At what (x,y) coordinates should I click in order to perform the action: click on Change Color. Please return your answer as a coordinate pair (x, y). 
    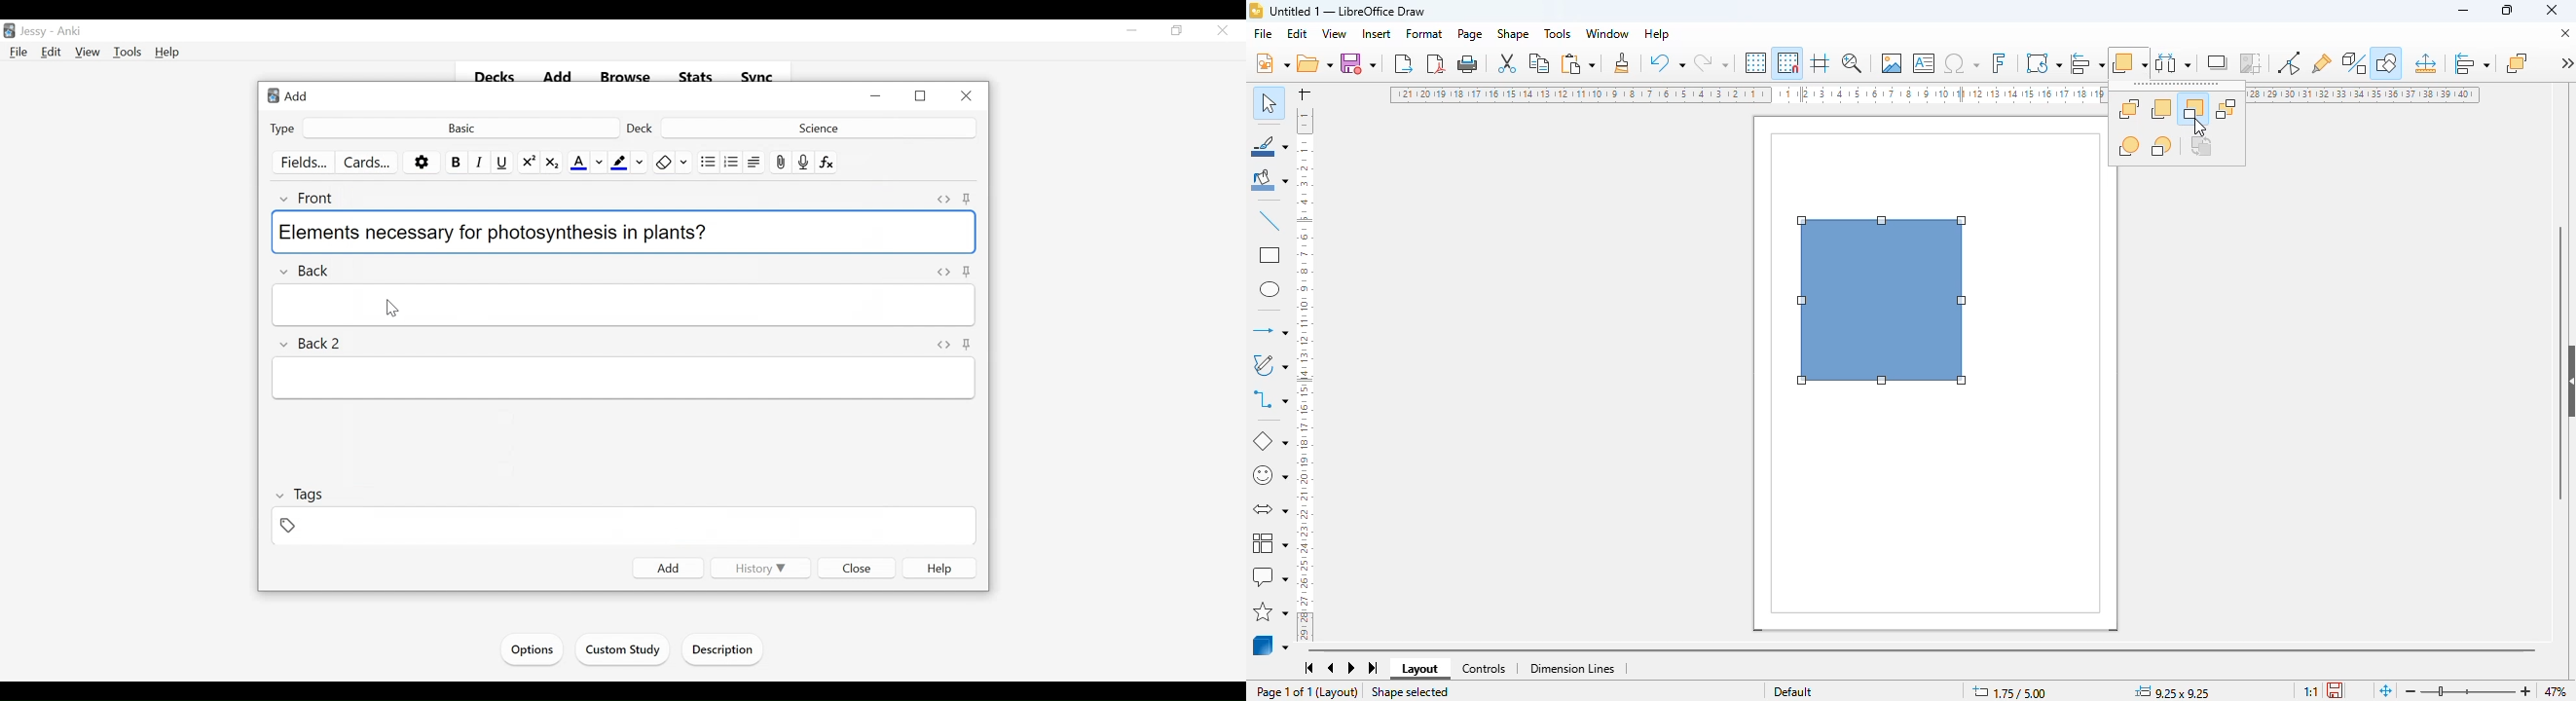
    Looking at the image, I should click on (640, 162).